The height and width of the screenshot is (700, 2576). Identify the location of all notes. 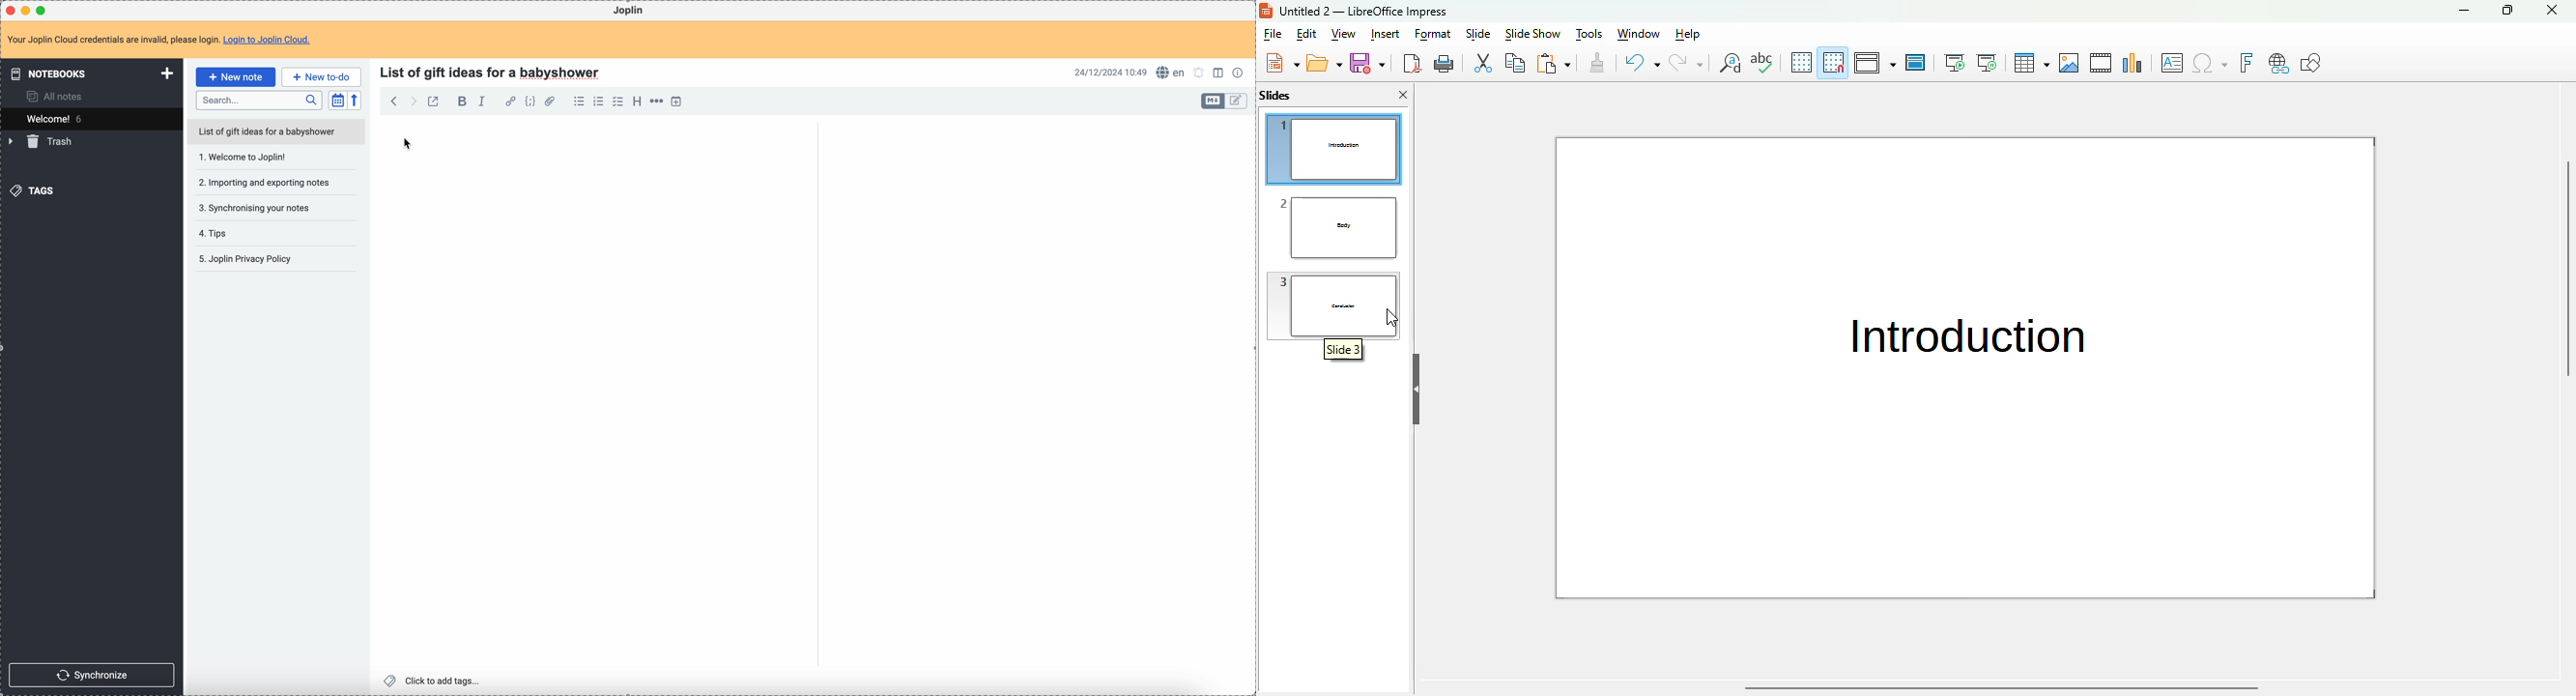
(56, 96).